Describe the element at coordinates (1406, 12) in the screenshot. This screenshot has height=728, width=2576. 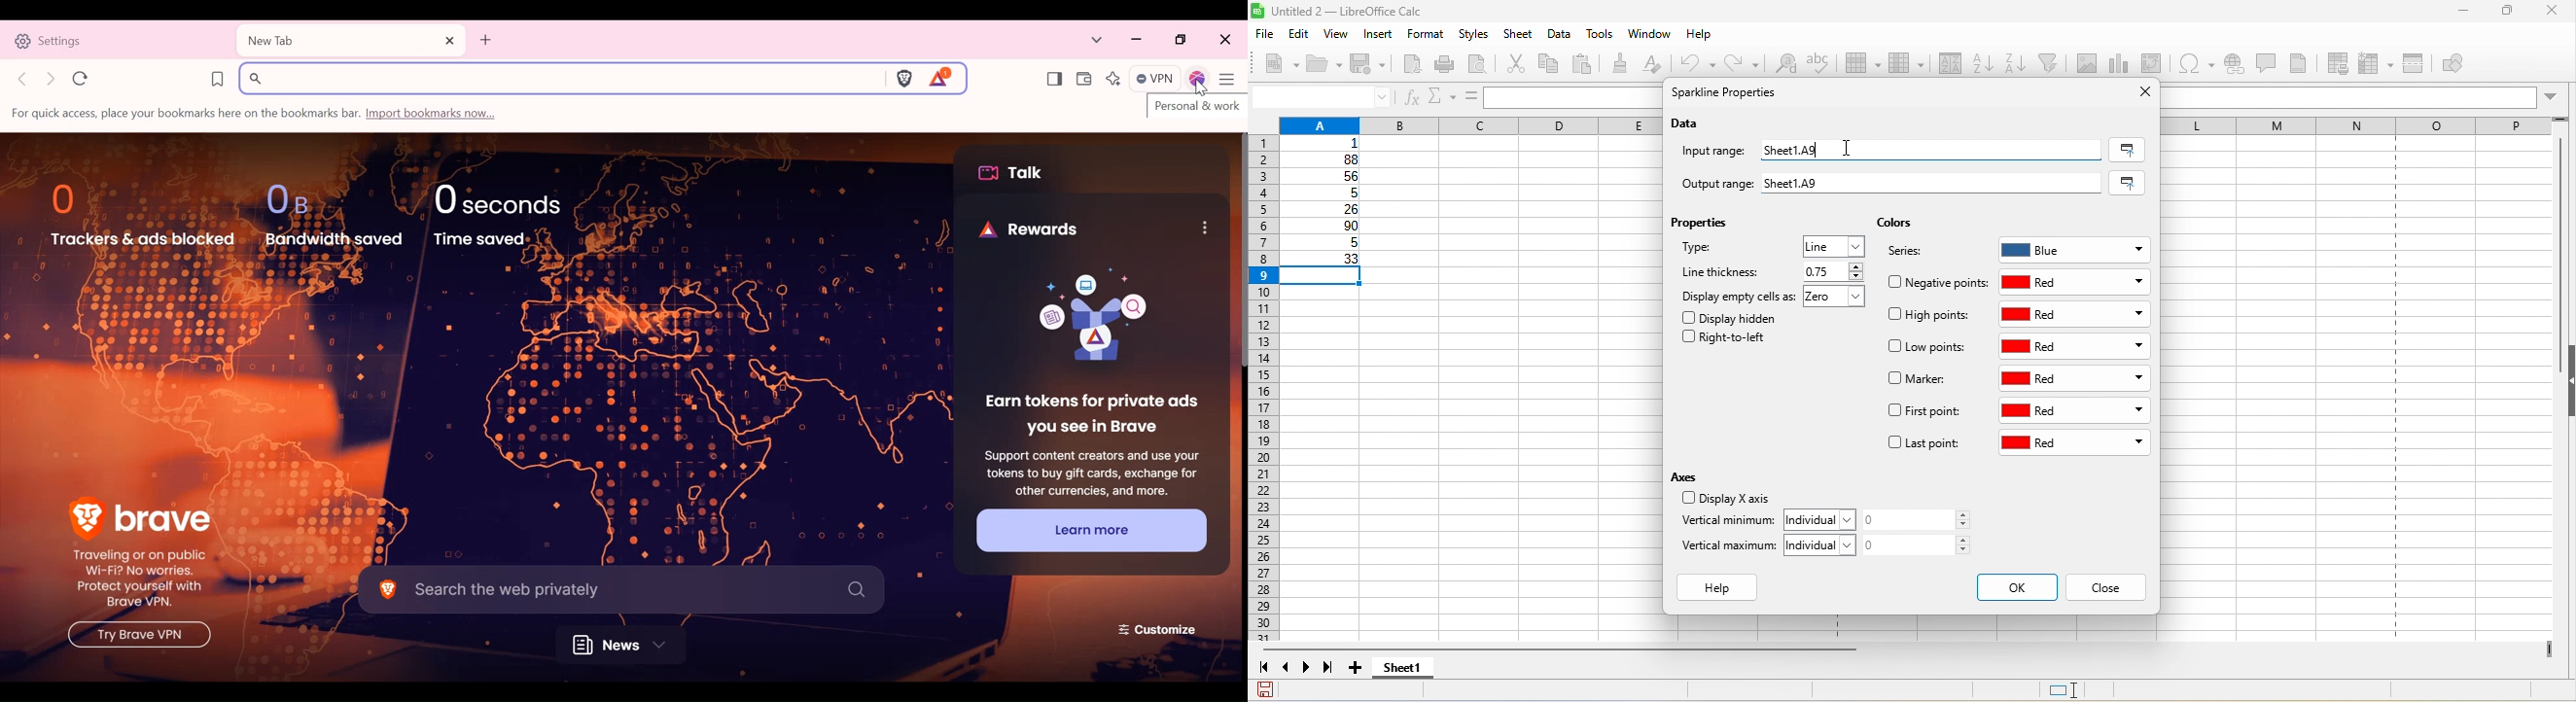
I see `untitled 2-libre office calc` at that location.